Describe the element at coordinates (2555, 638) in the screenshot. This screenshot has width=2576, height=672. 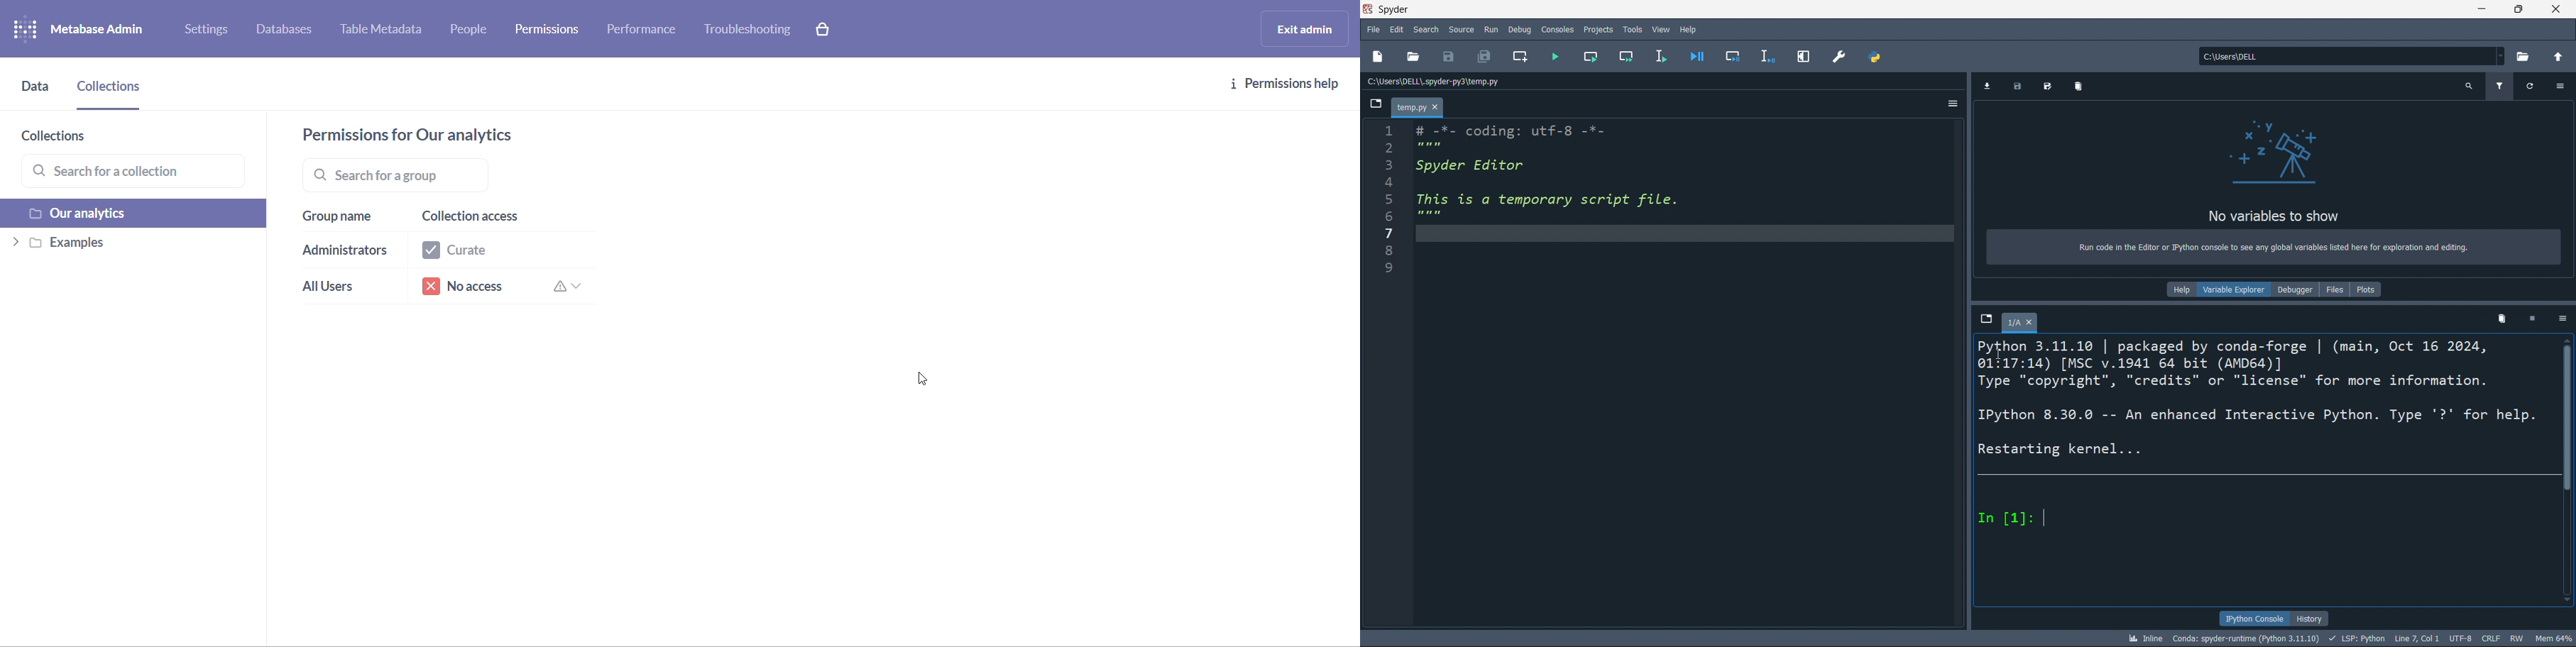
I see `mem 65%` at that location.